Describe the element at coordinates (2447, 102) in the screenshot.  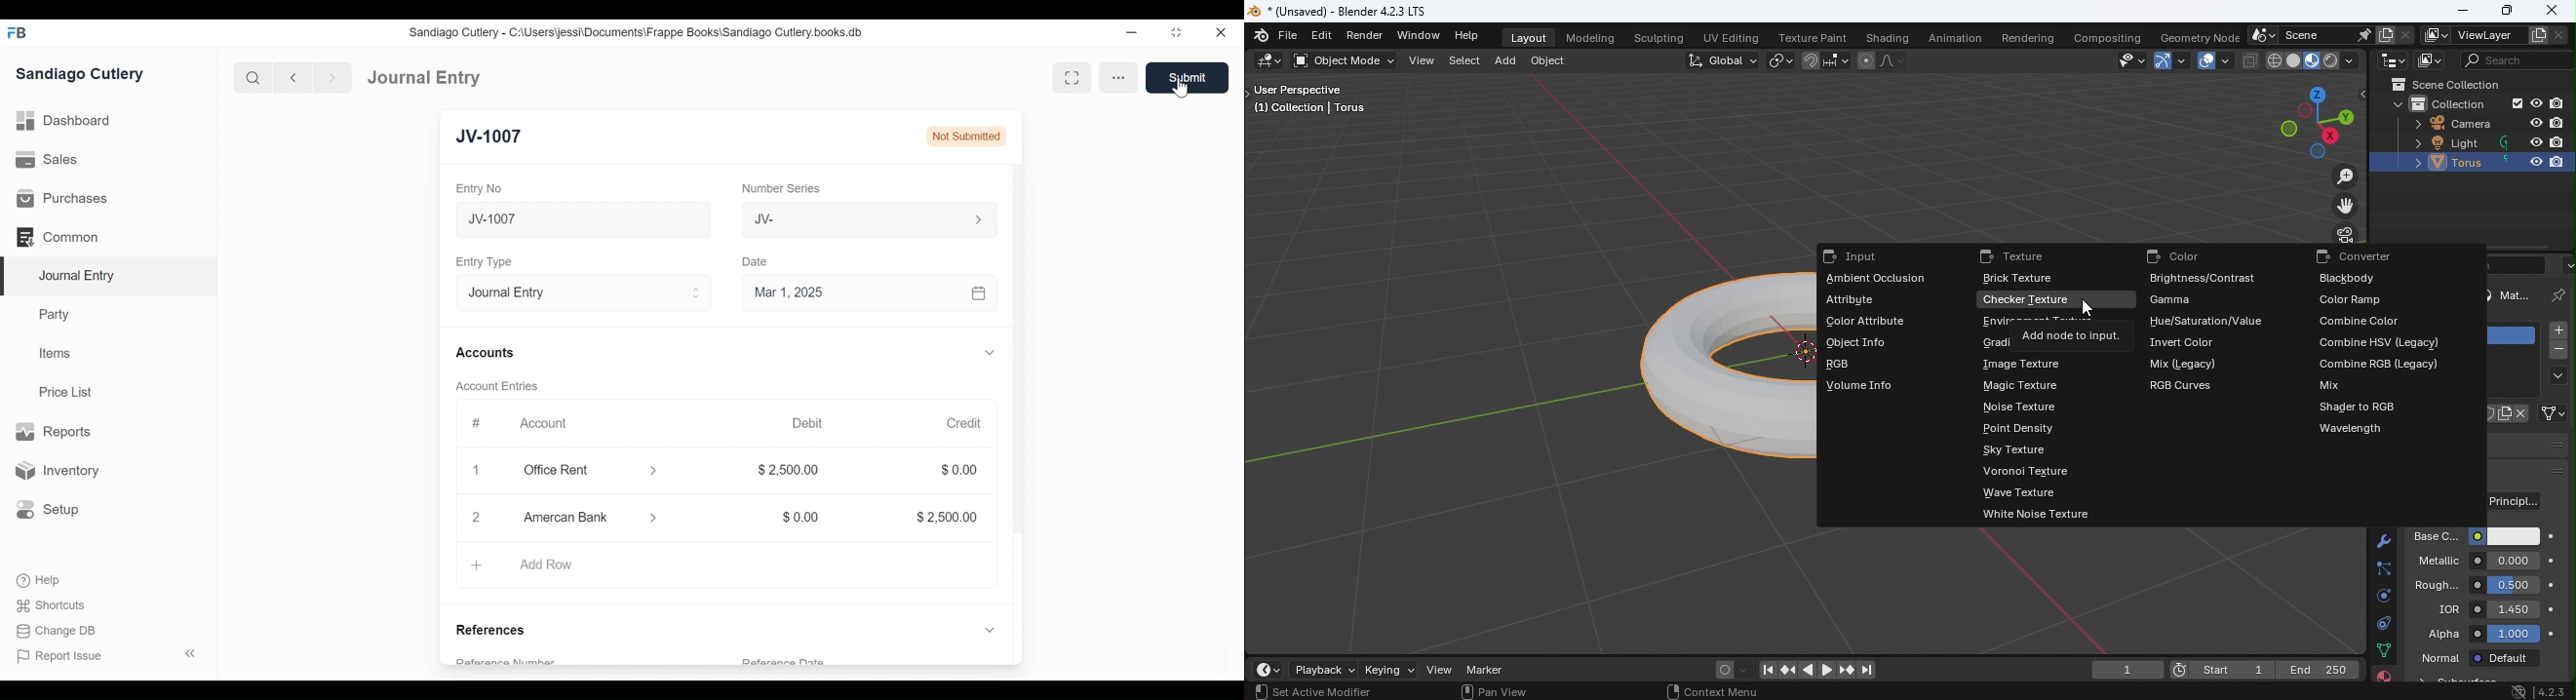
I see `Collection` at that location.